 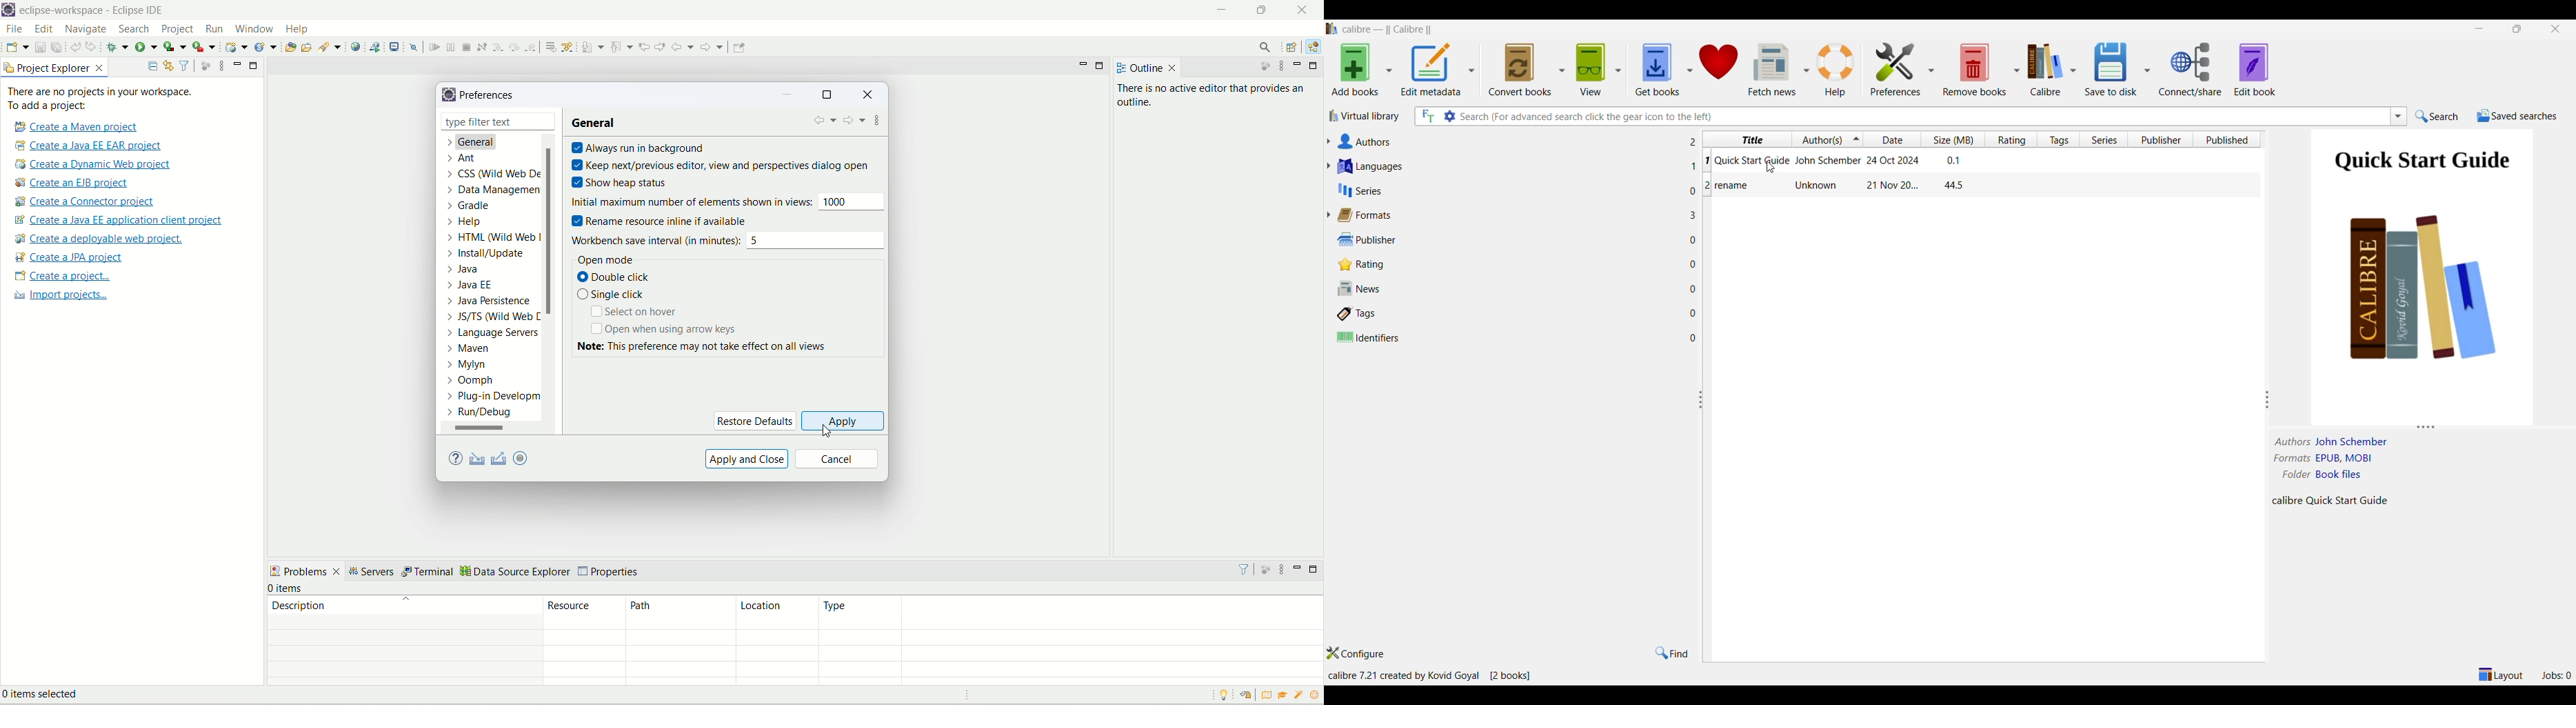 I want to click on create a dynamic web project, so click(x=237, y=47).